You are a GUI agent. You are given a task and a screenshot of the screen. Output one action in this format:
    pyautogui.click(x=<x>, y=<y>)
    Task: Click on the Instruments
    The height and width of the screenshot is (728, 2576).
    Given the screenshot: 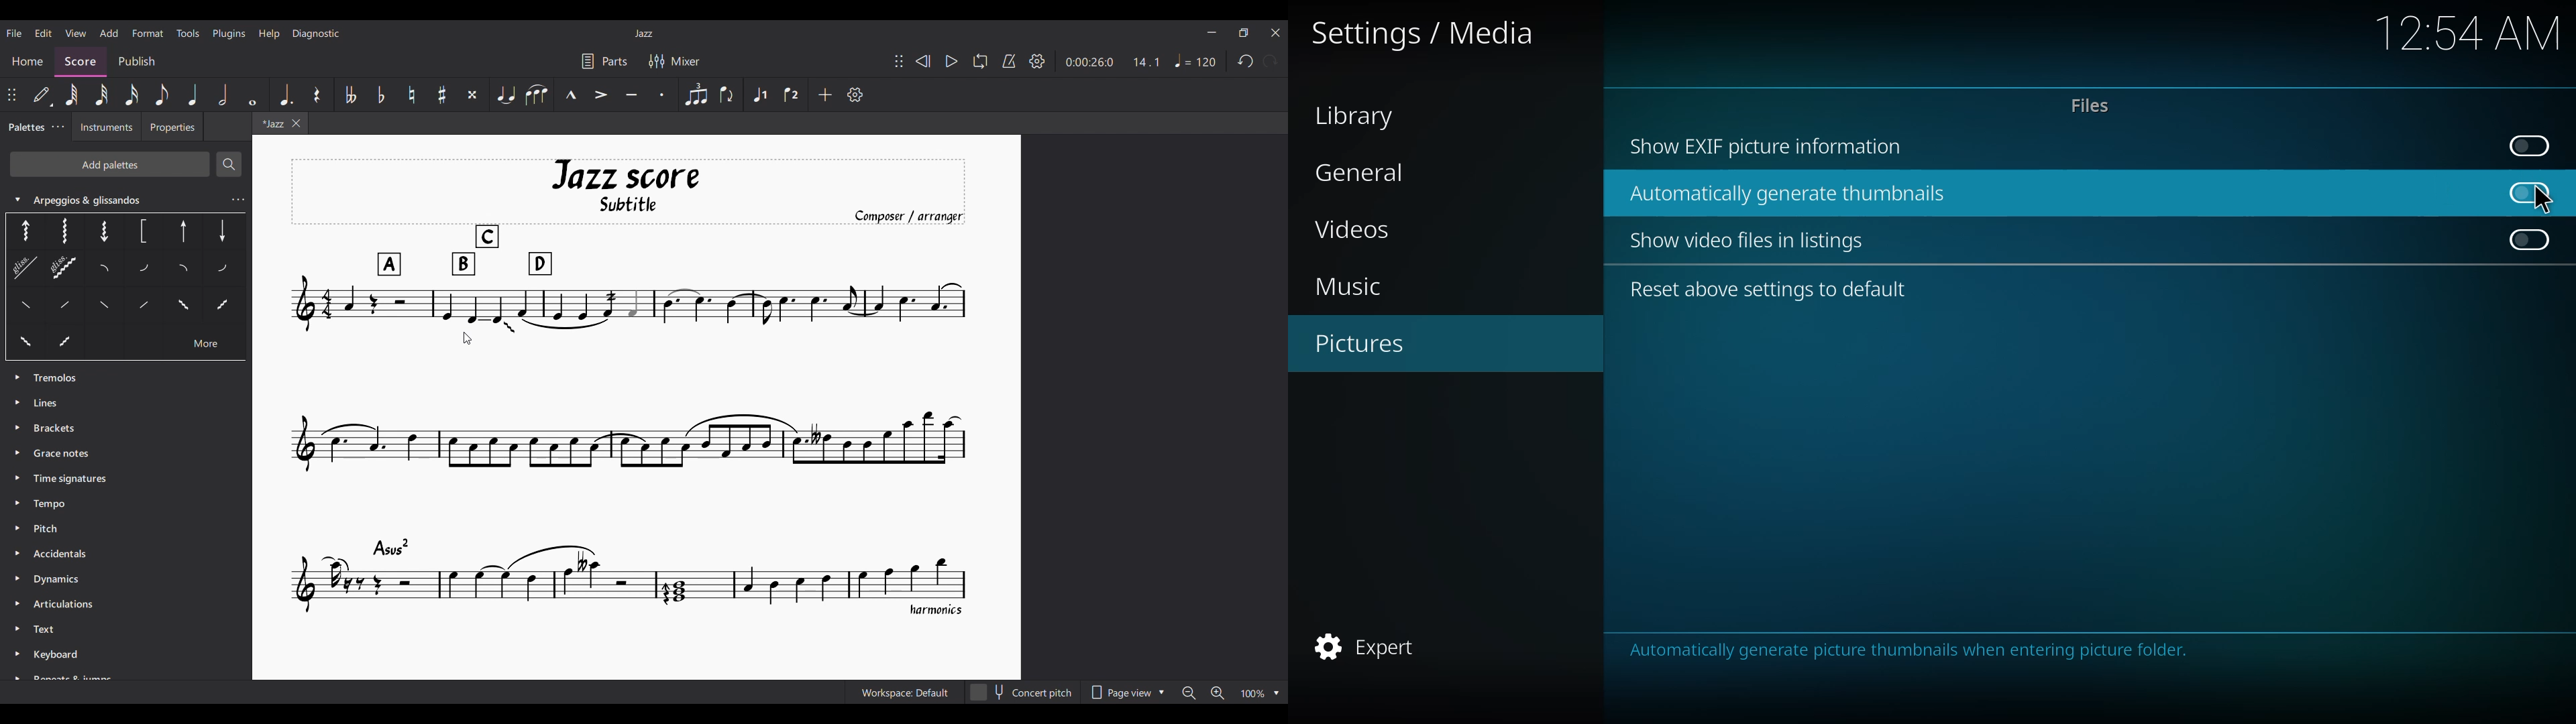 What is the action you would take?
    pyautogui.click(x=104, y=128)
    